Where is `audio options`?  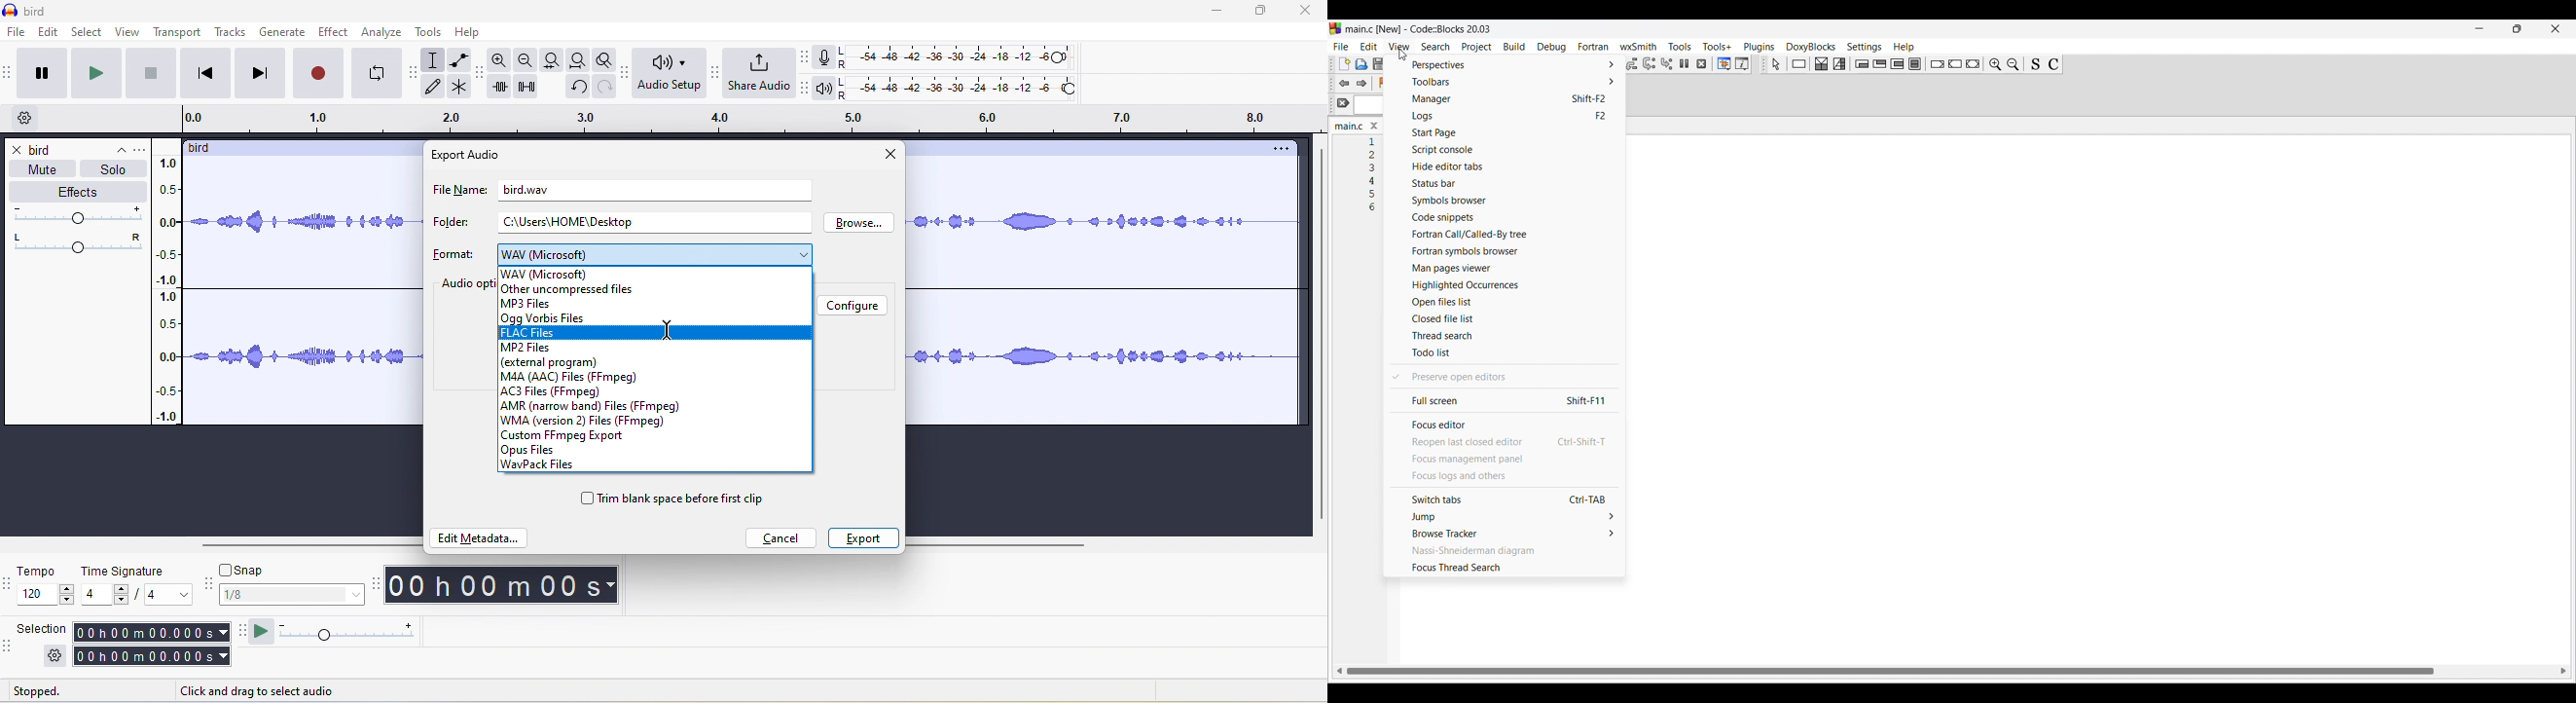
audio options is located at coordinates (466, 284).